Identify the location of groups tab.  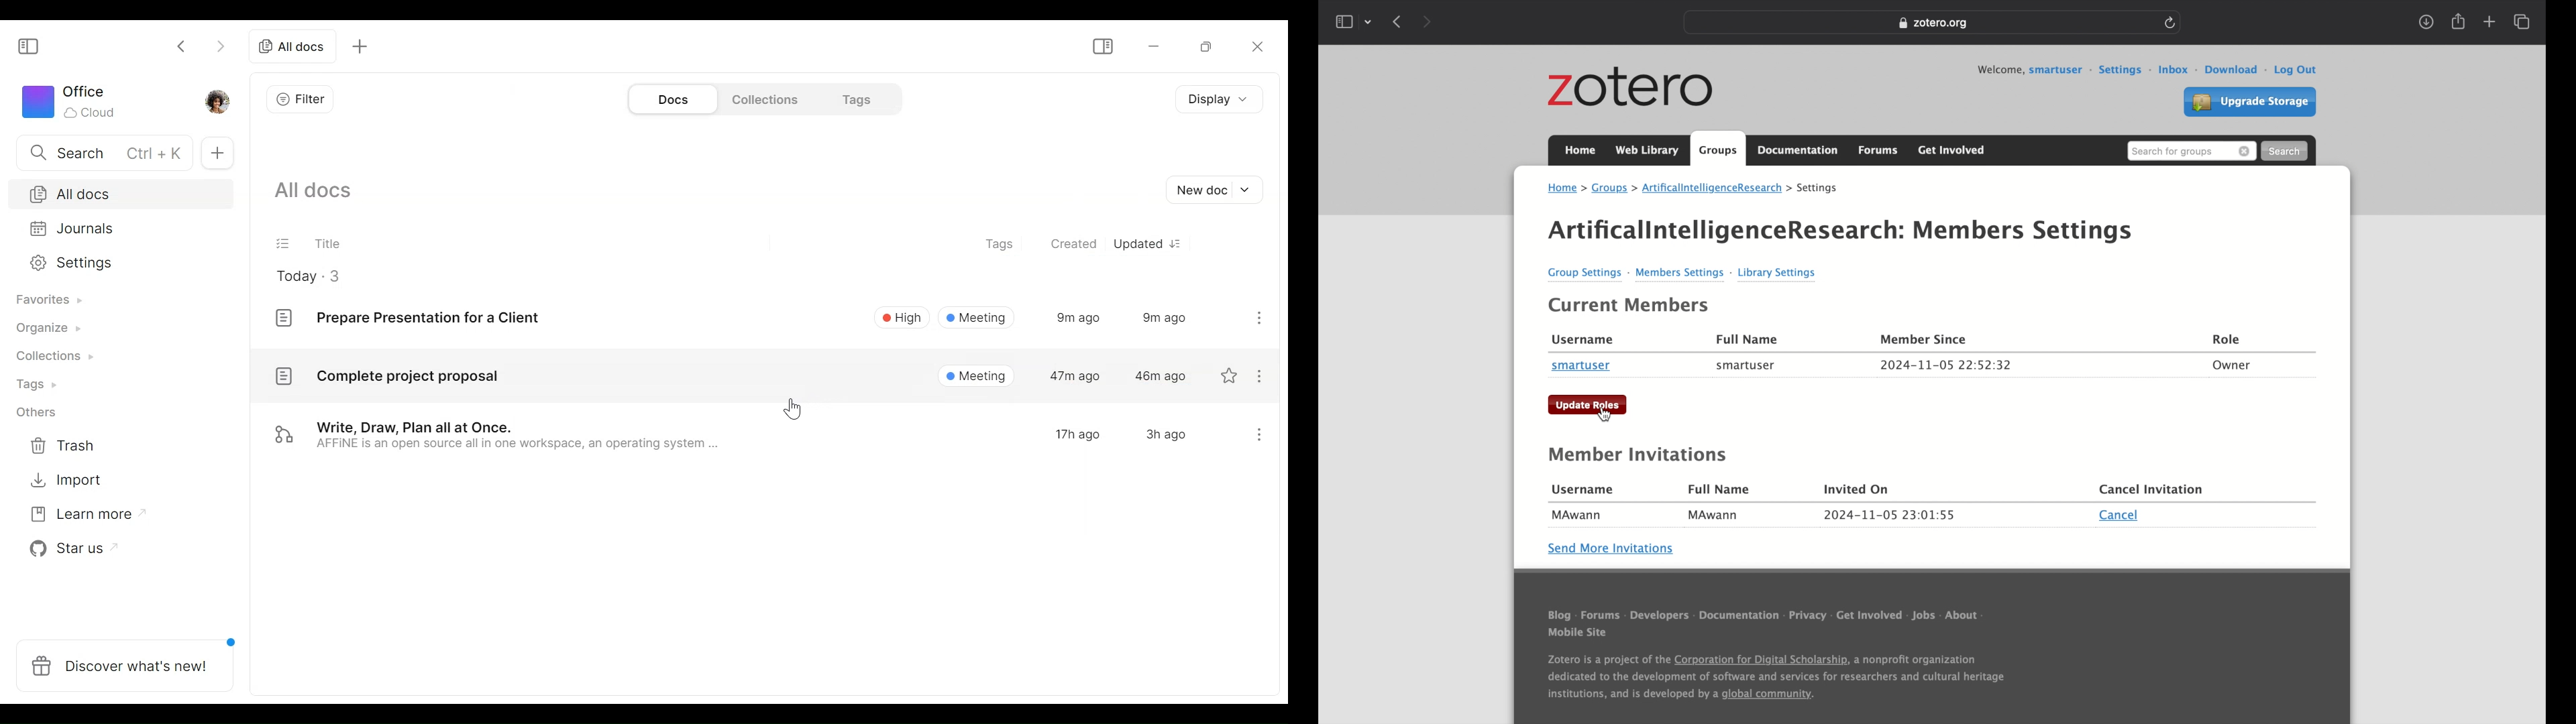
(1718, 148).